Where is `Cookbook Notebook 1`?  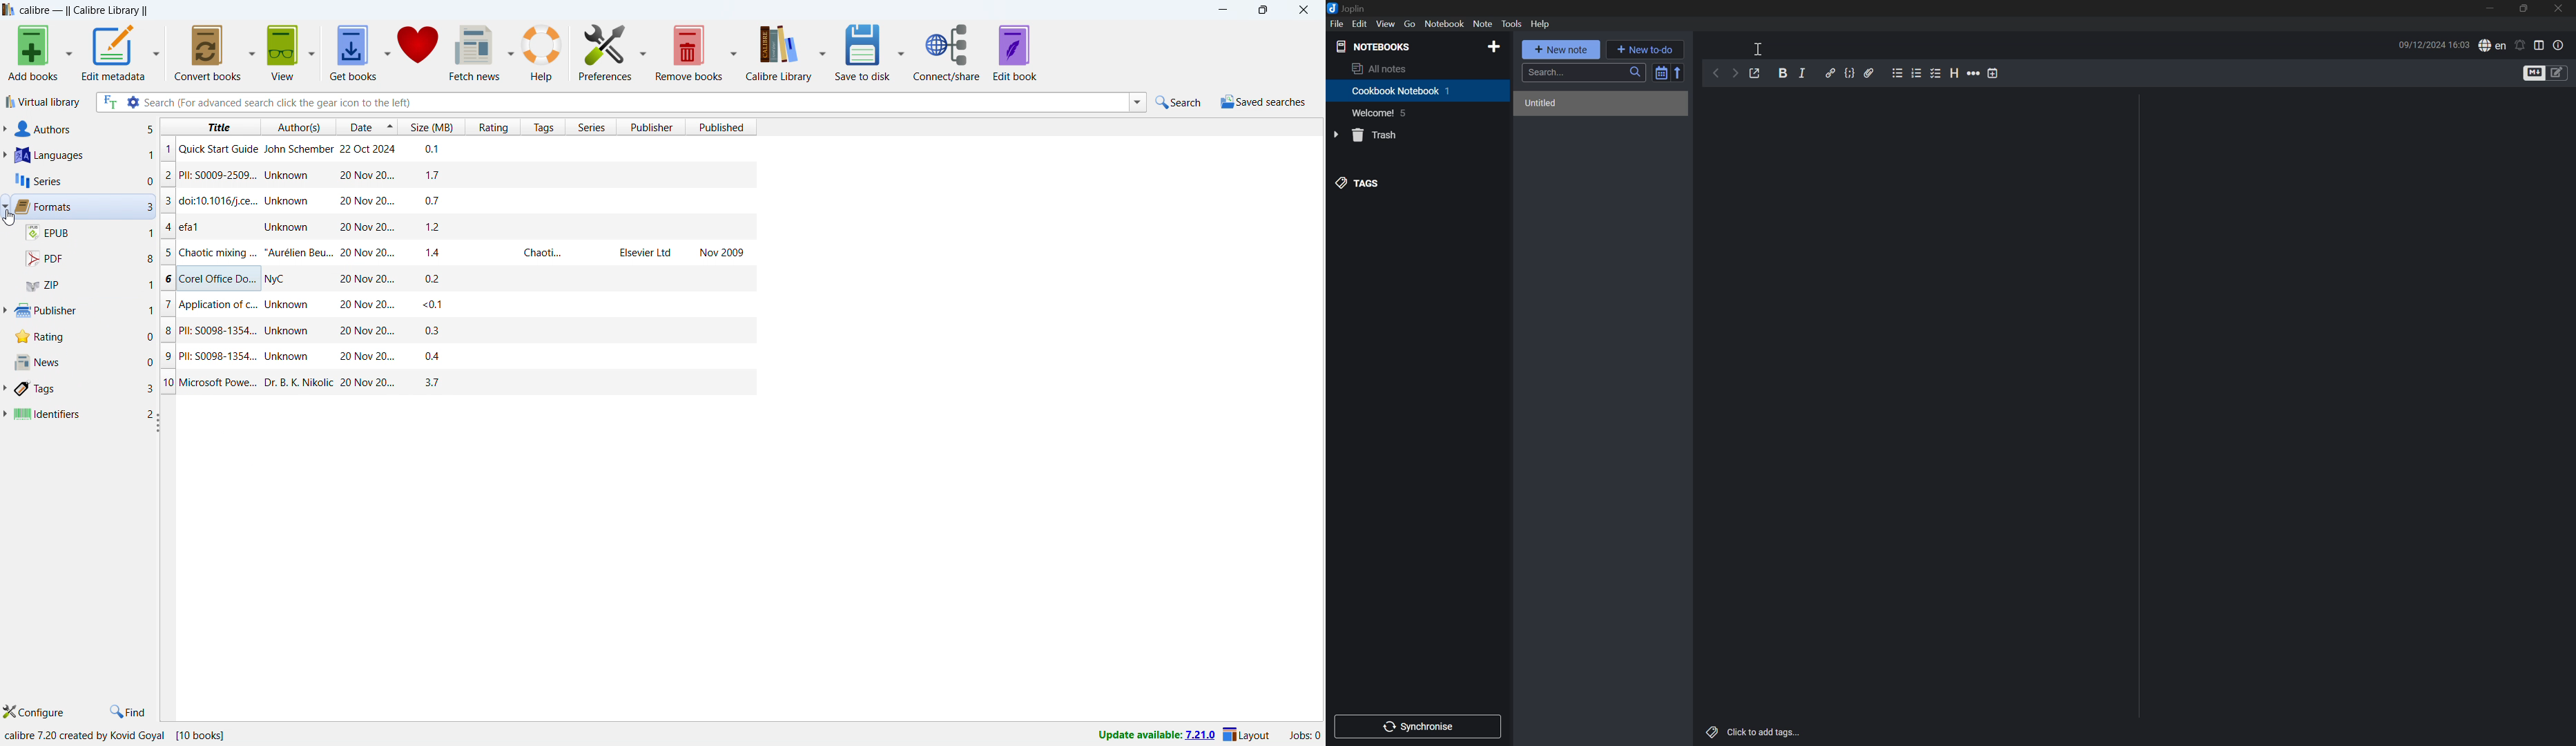 Cookbook Notebook 1 is located at coordinates (1401, 91).